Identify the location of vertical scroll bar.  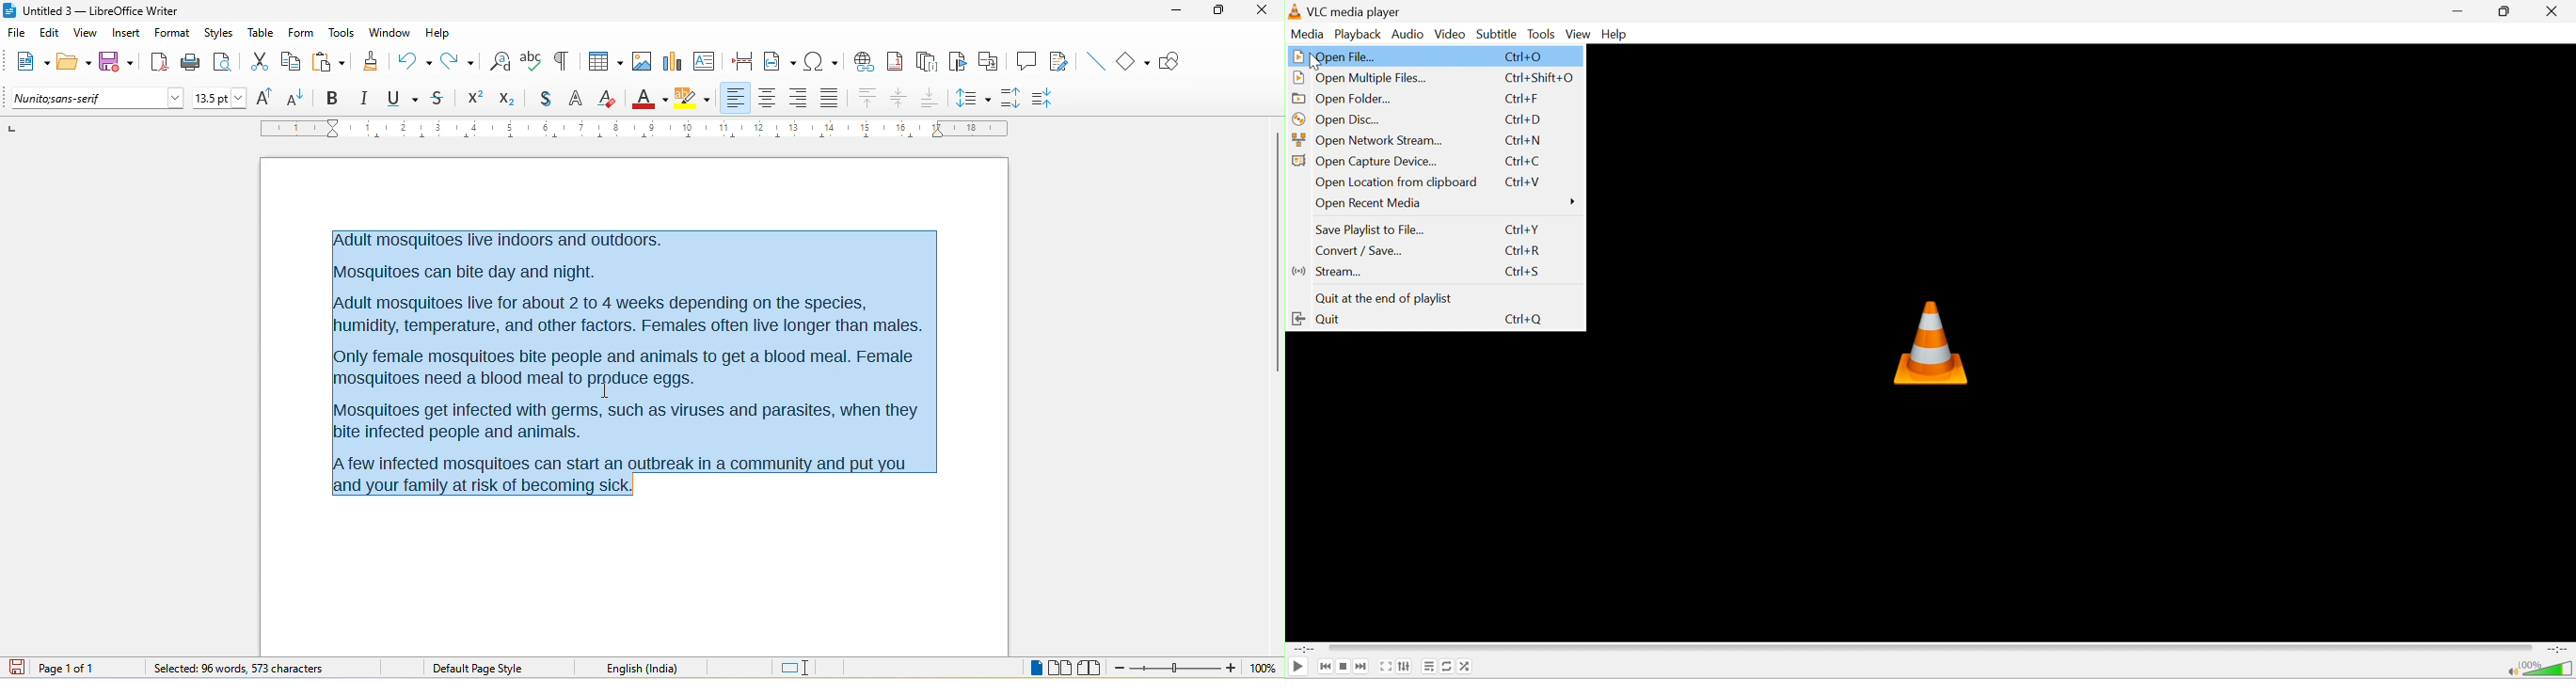
(1277, 250).